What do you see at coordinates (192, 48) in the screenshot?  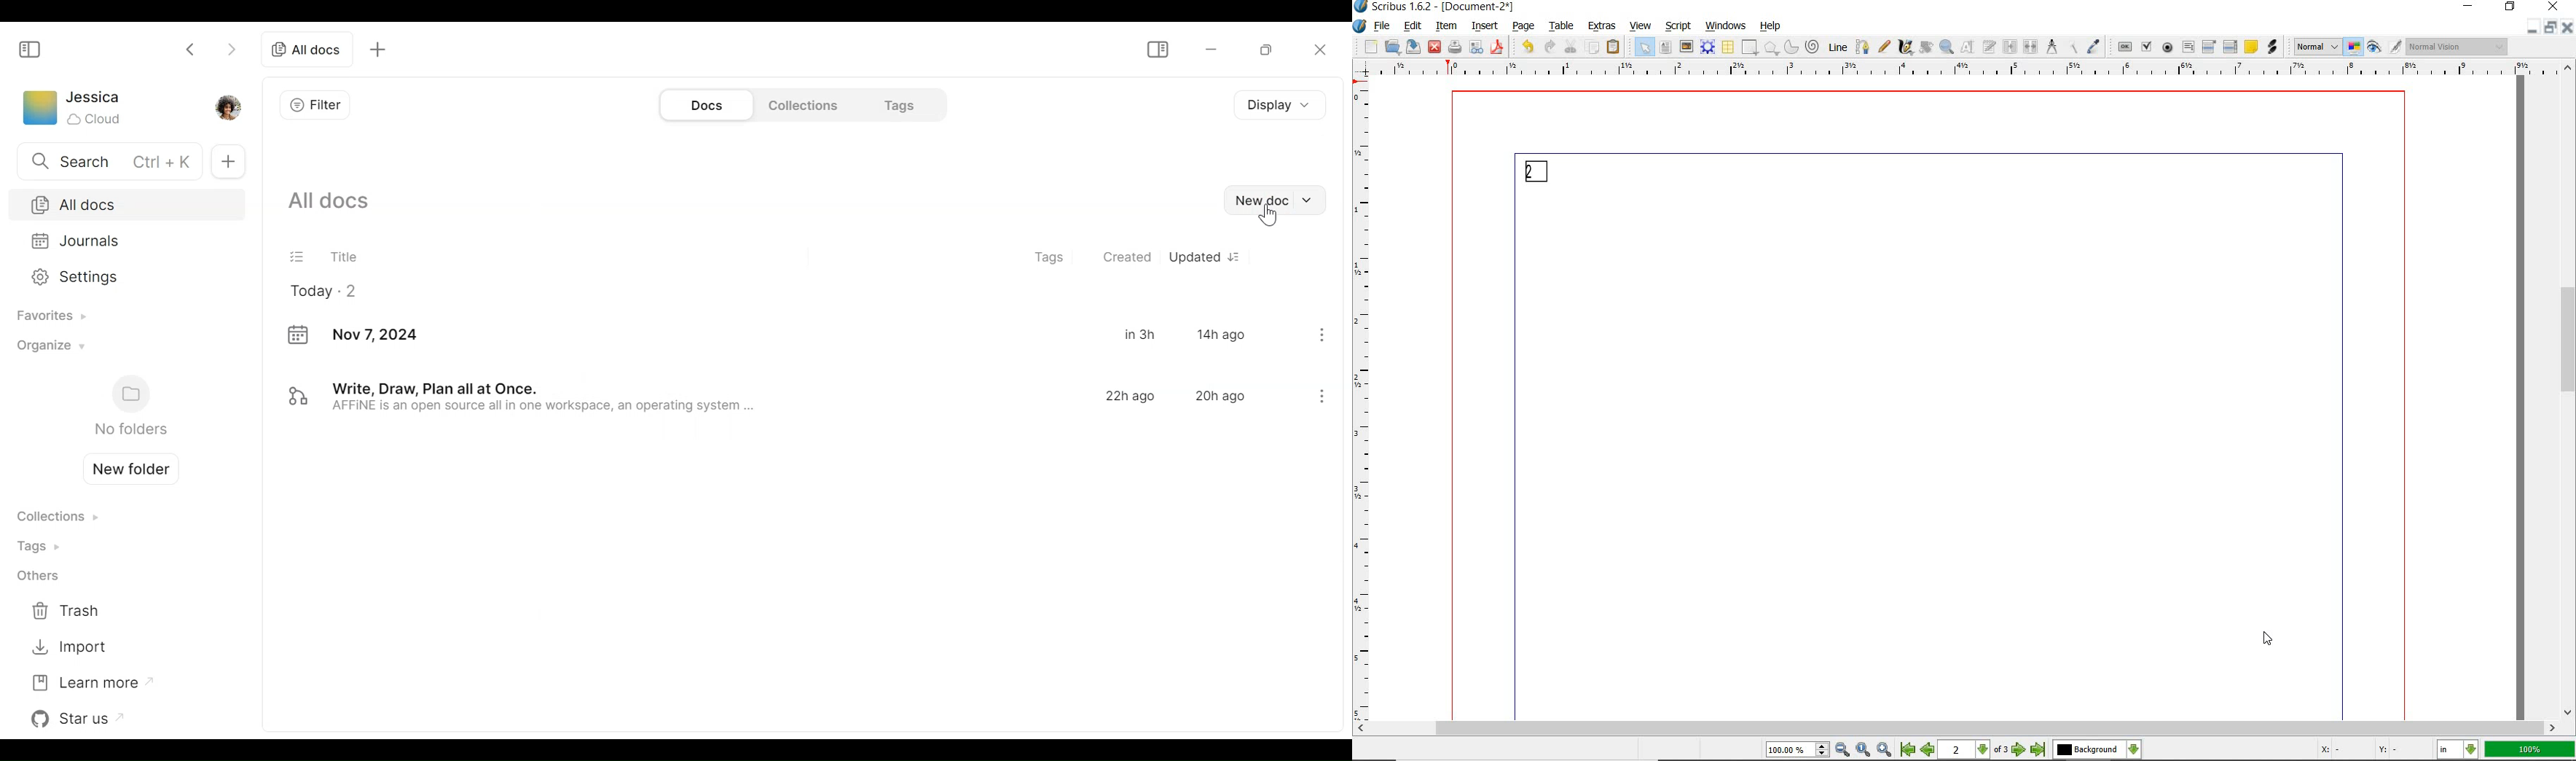 I see `Click to go back` at bounding box center [192, 48].